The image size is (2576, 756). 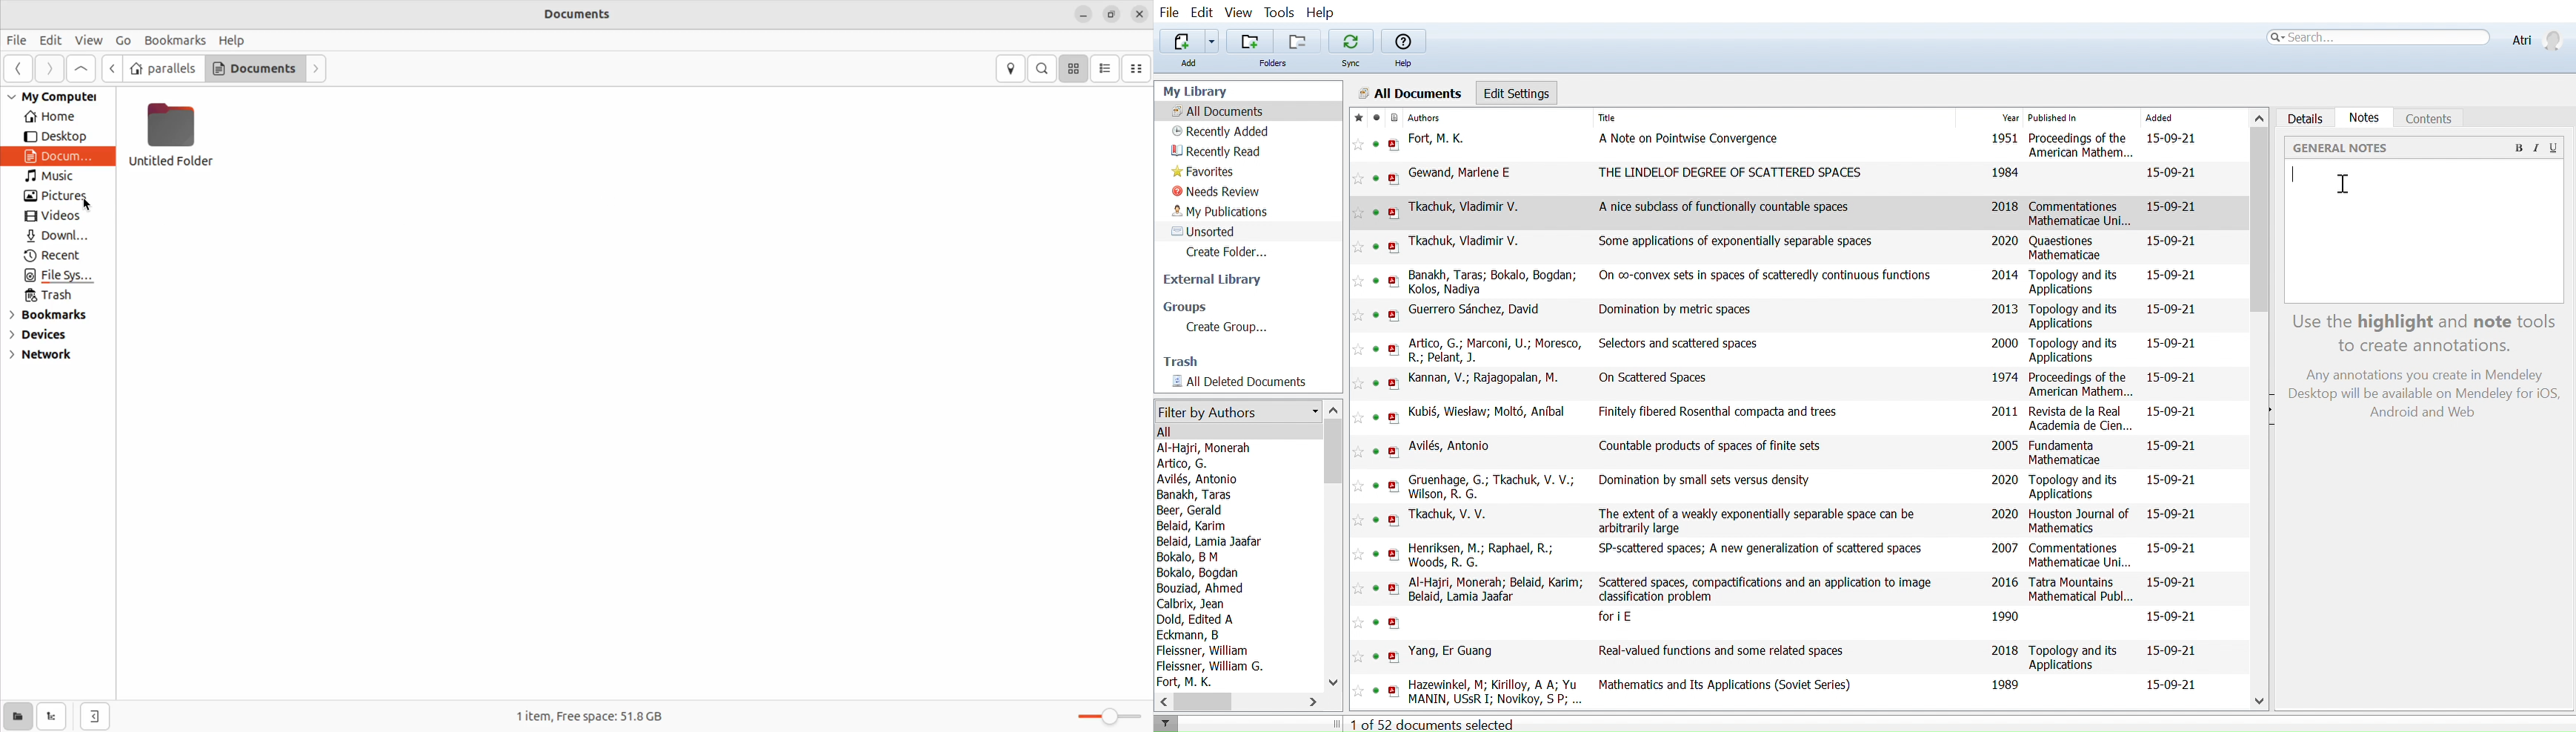 I want to click on Topology and its Applications, so click(x=2075, y=282).